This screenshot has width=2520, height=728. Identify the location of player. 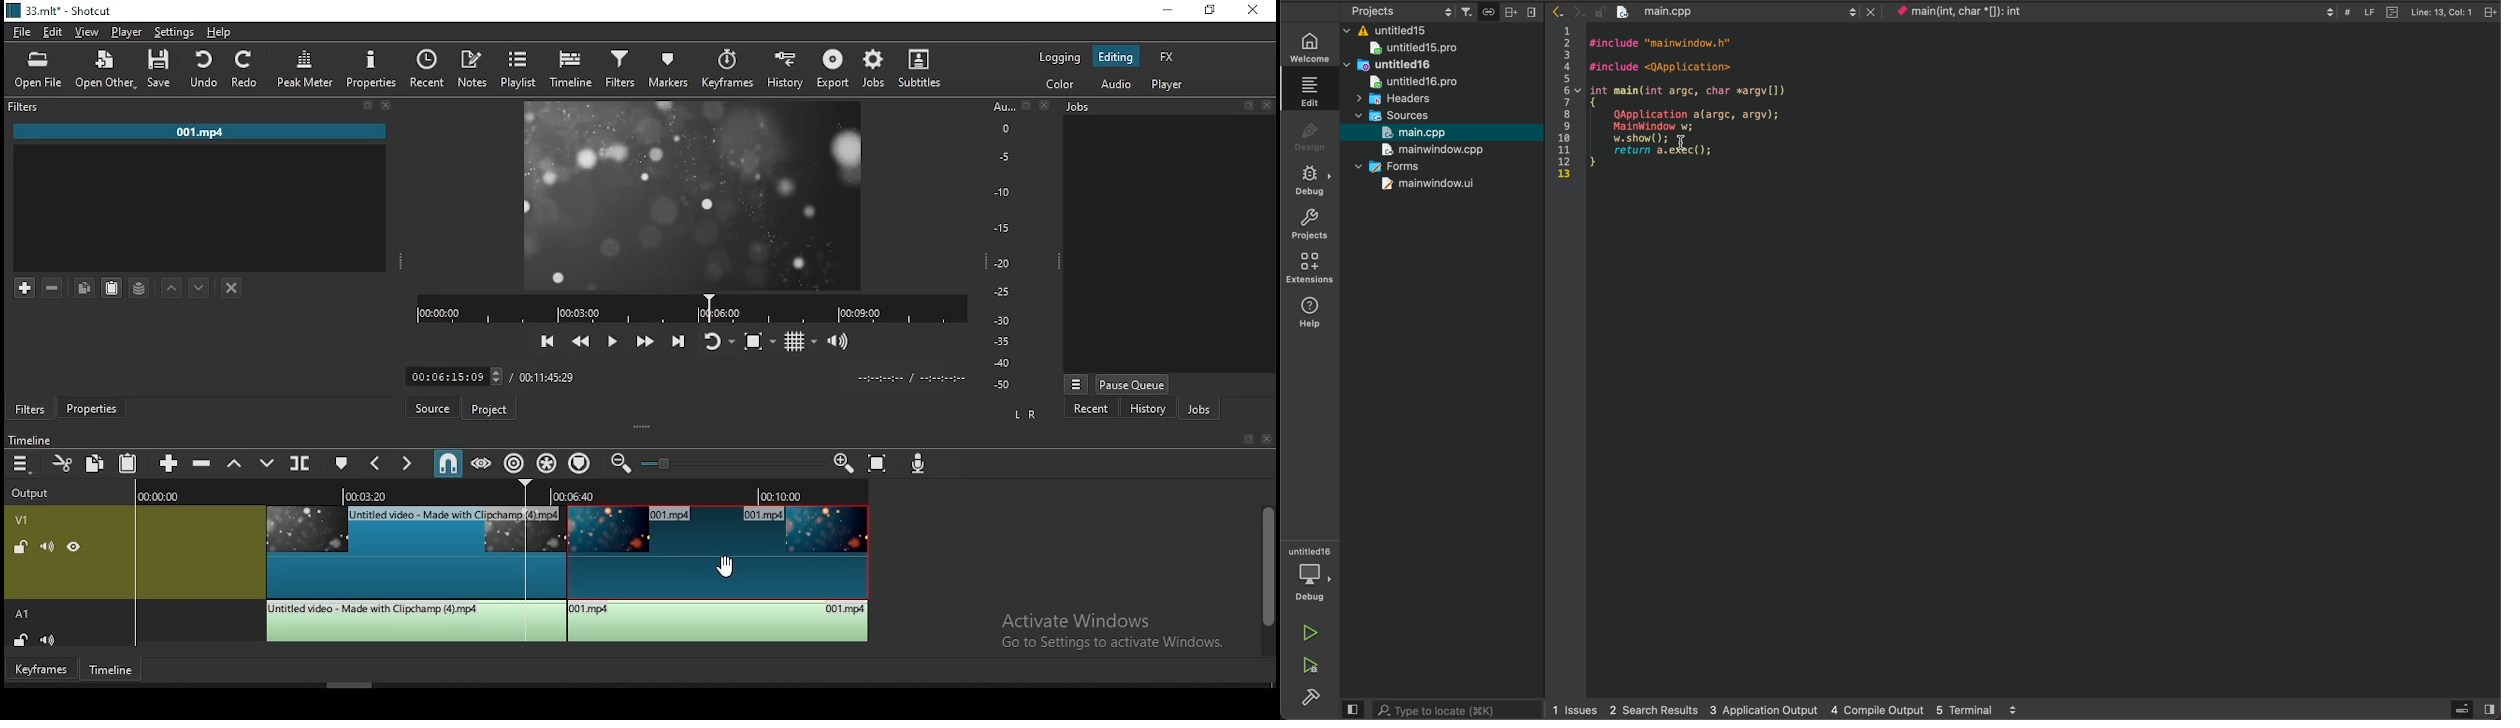
(1169, 85).